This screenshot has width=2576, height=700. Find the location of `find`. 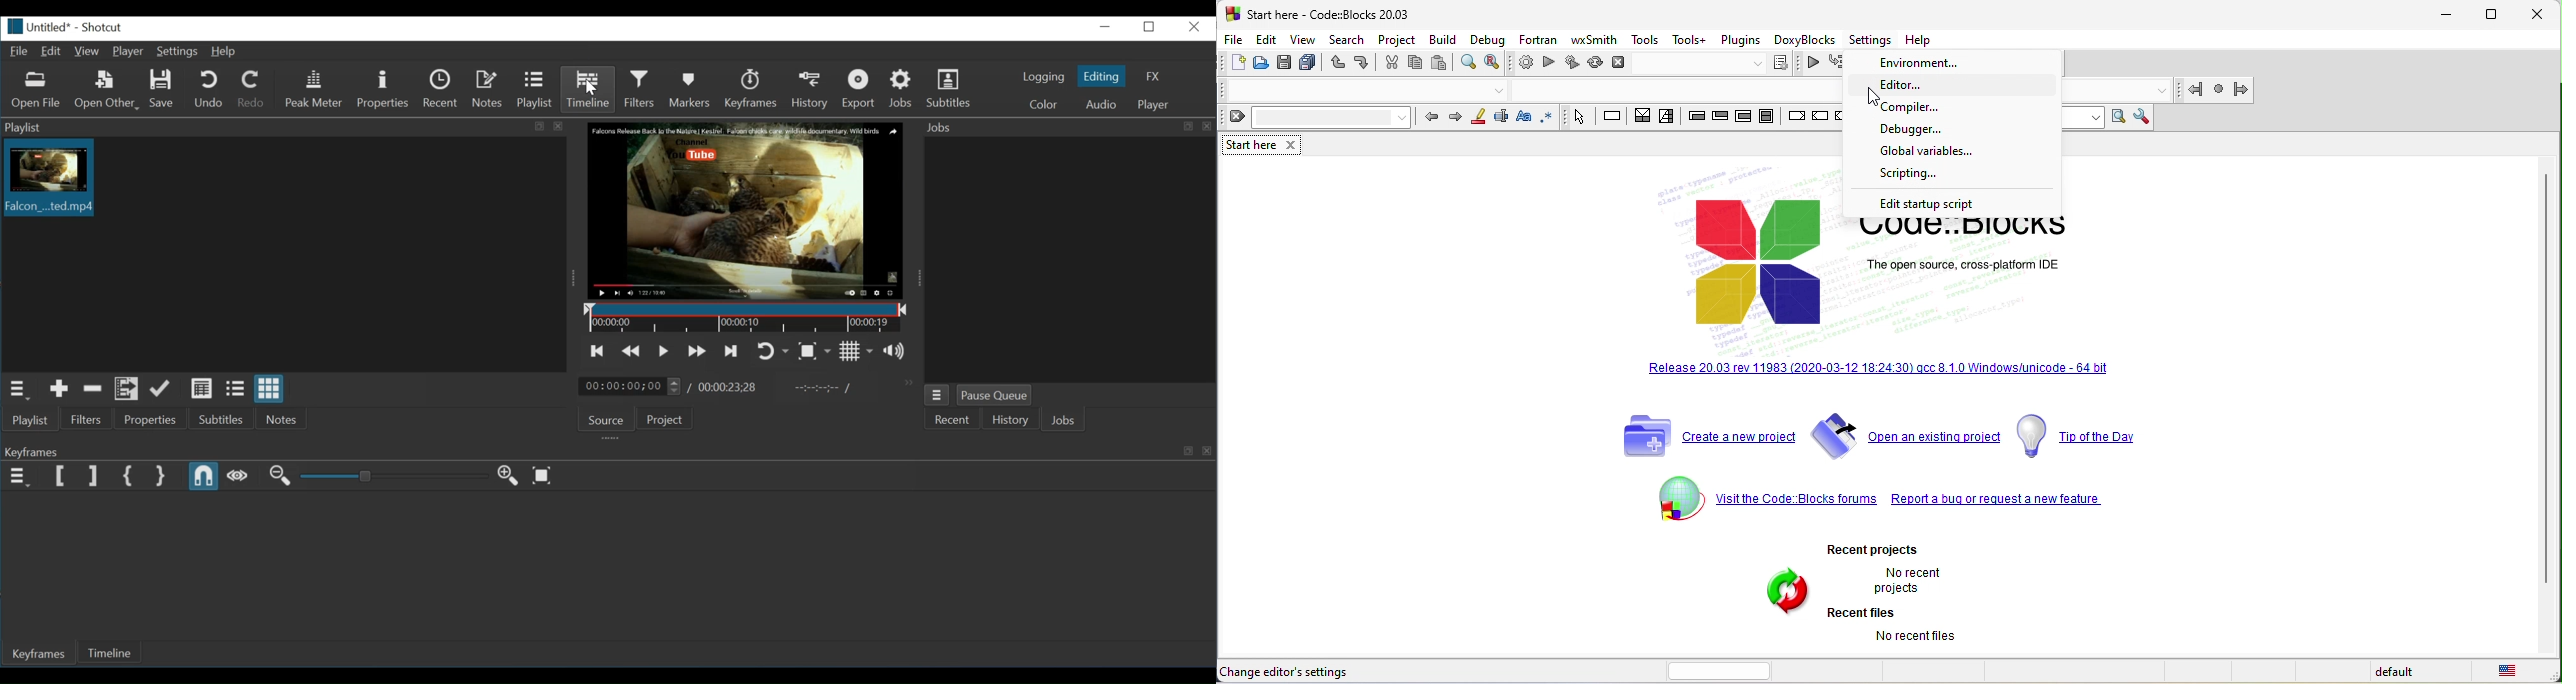

find is located at coordinates (1470, 67).